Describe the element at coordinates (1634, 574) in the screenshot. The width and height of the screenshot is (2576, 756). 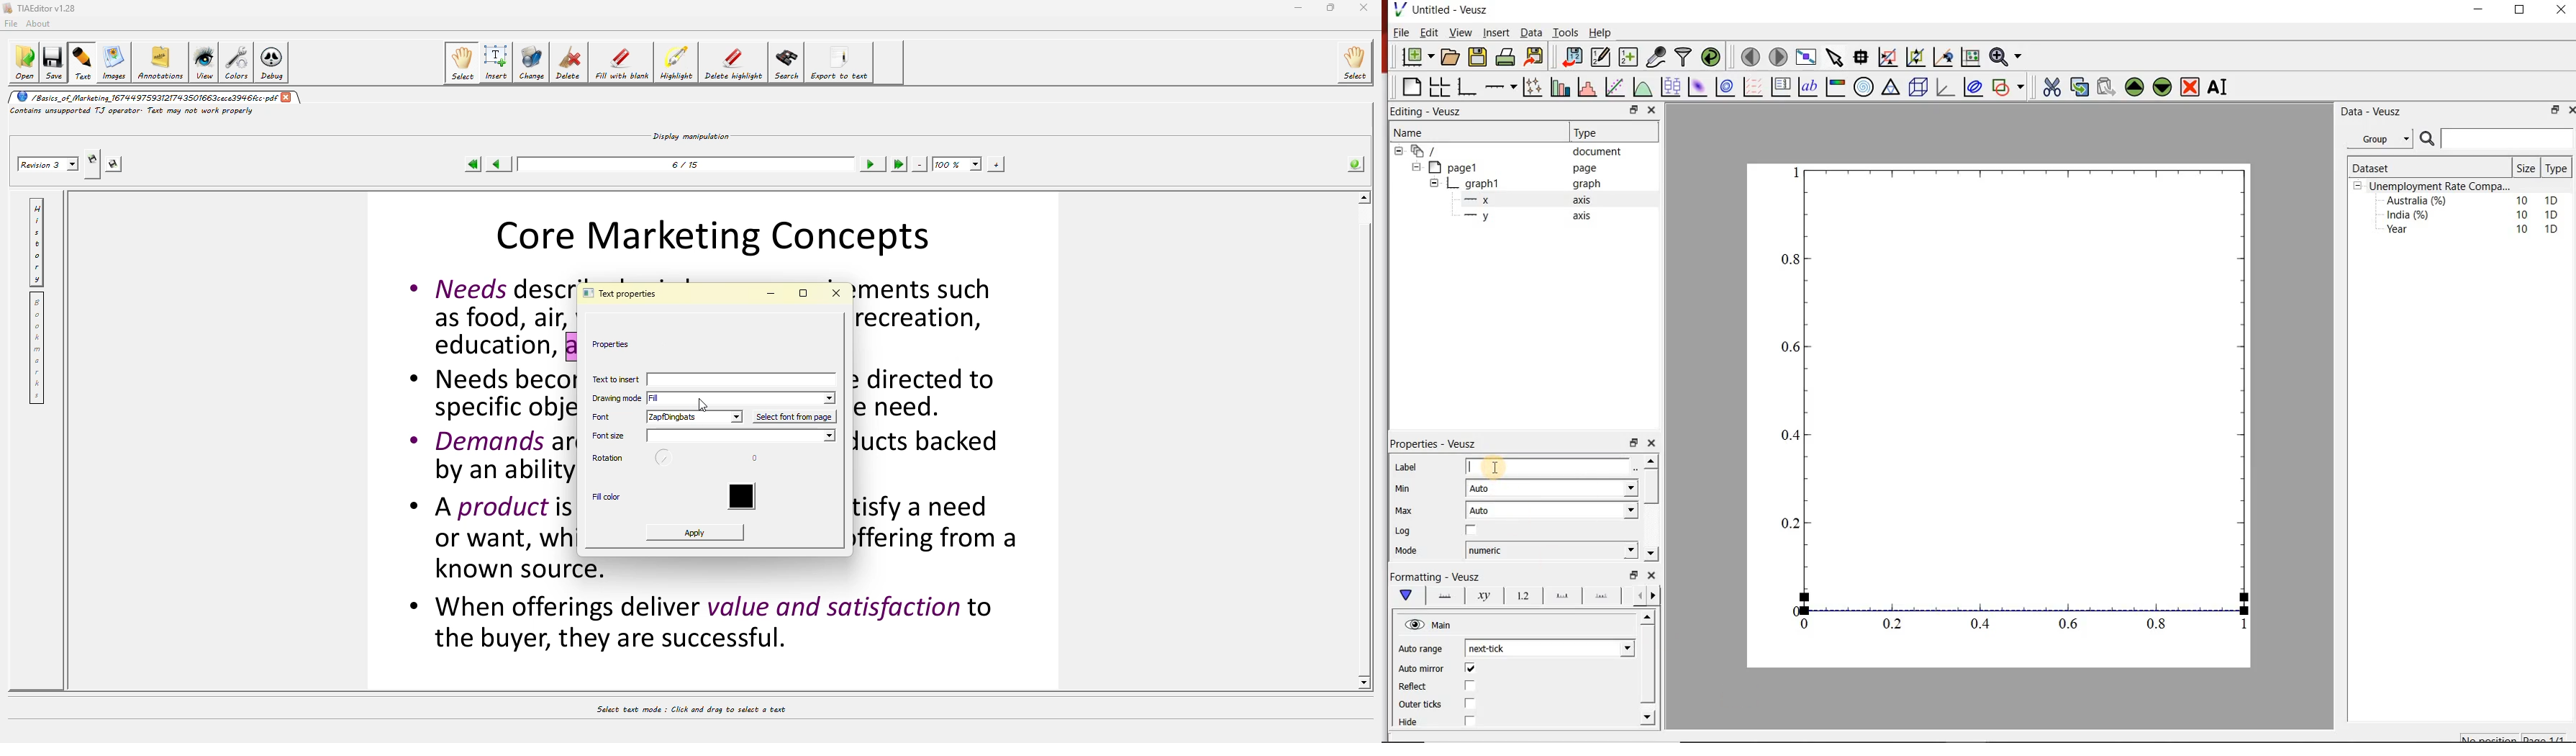
I see `minimise` at that location.